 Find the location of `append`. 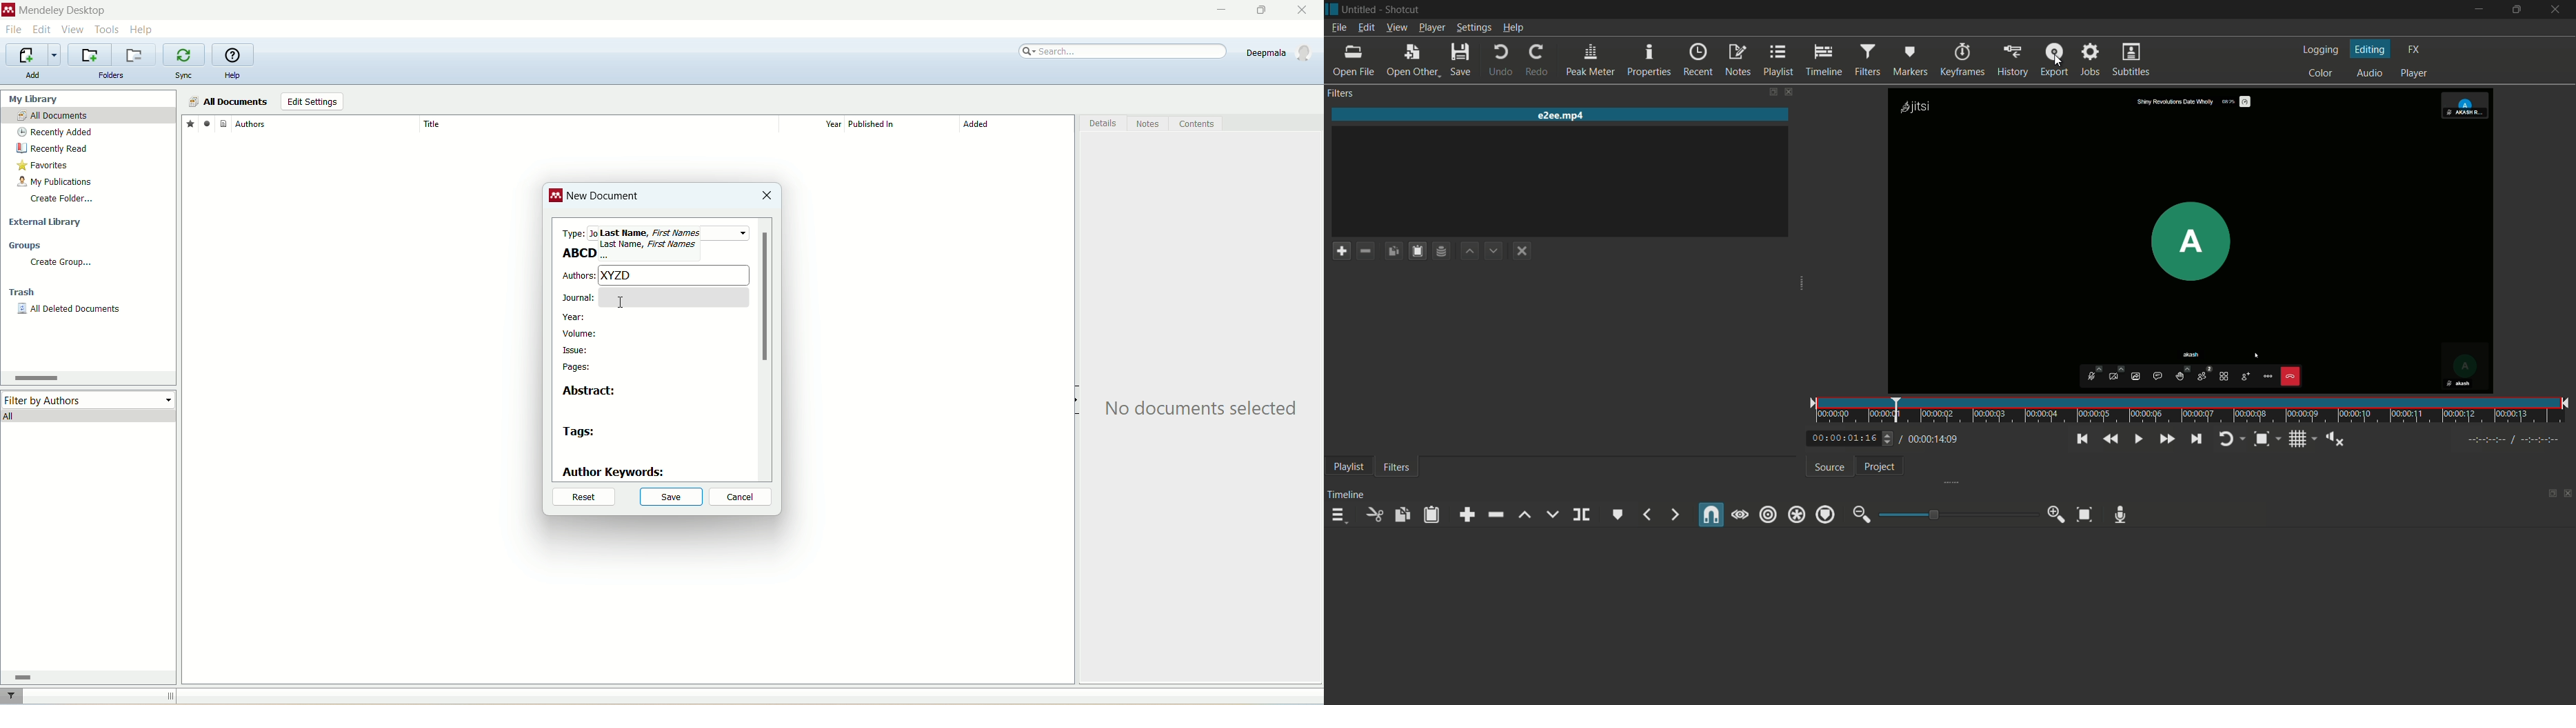

append is located at coordinates (1464, 514).